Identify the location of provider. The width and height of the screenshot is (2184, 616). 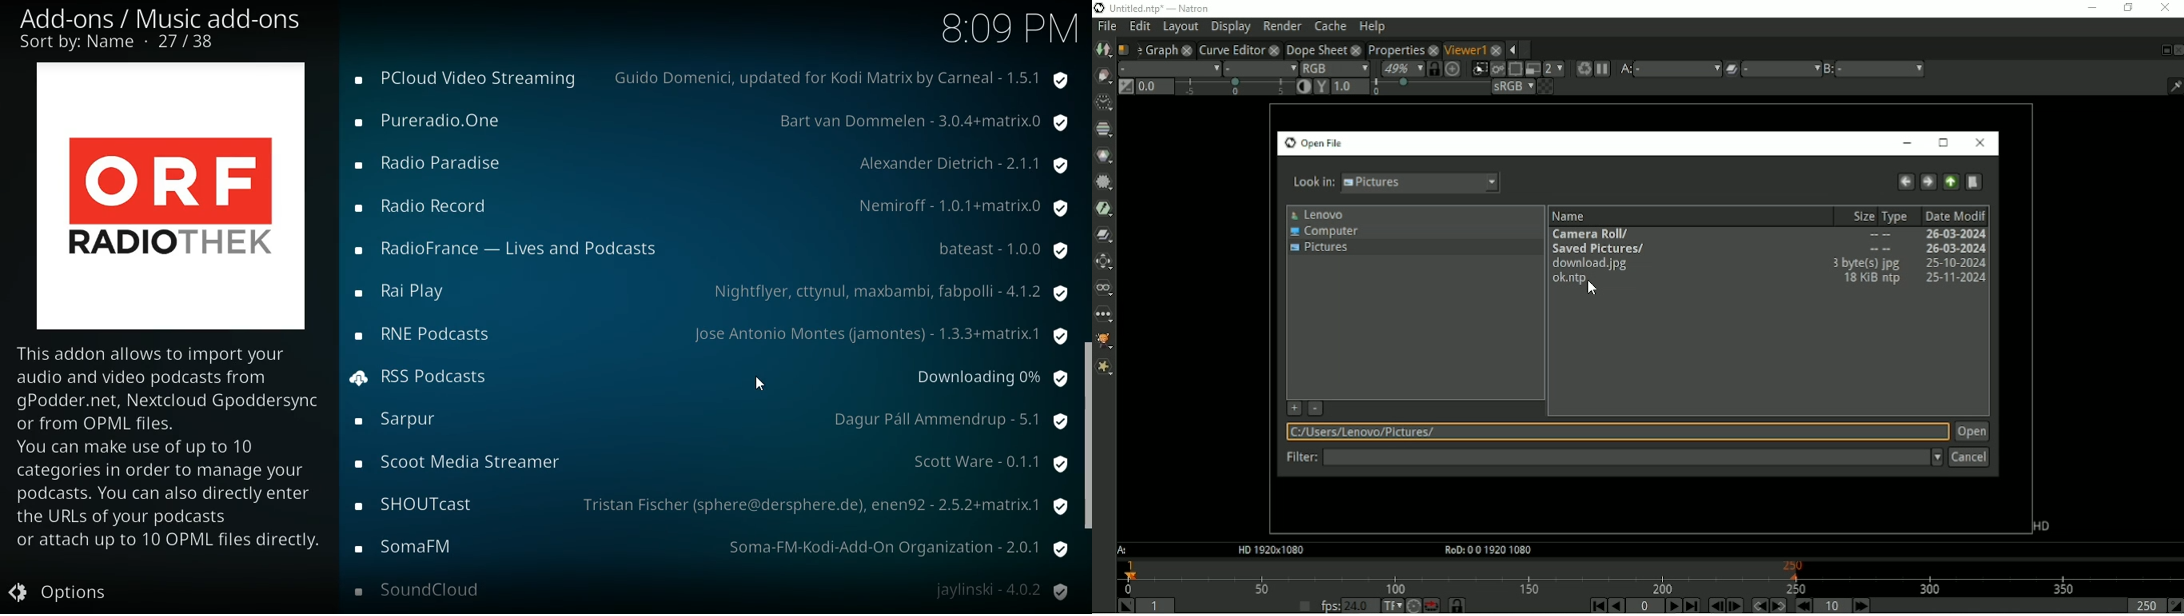
(968, 169).